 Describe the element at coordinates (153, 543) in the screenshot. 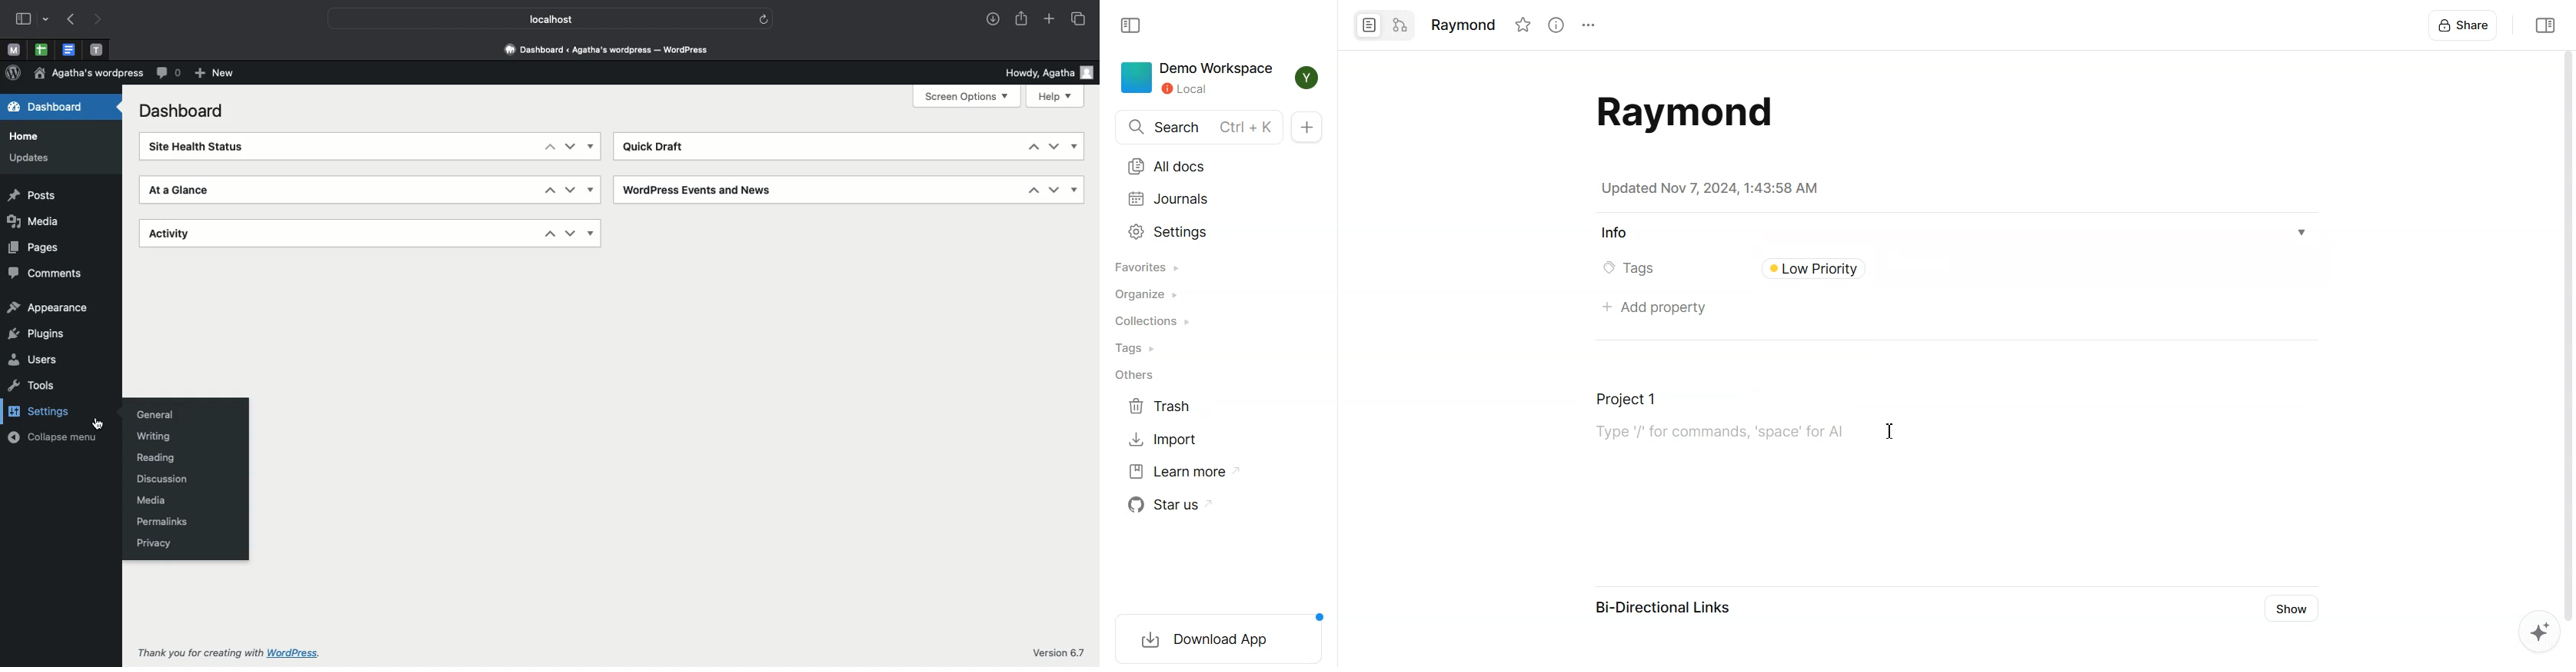

I see `Privacy` at that location.